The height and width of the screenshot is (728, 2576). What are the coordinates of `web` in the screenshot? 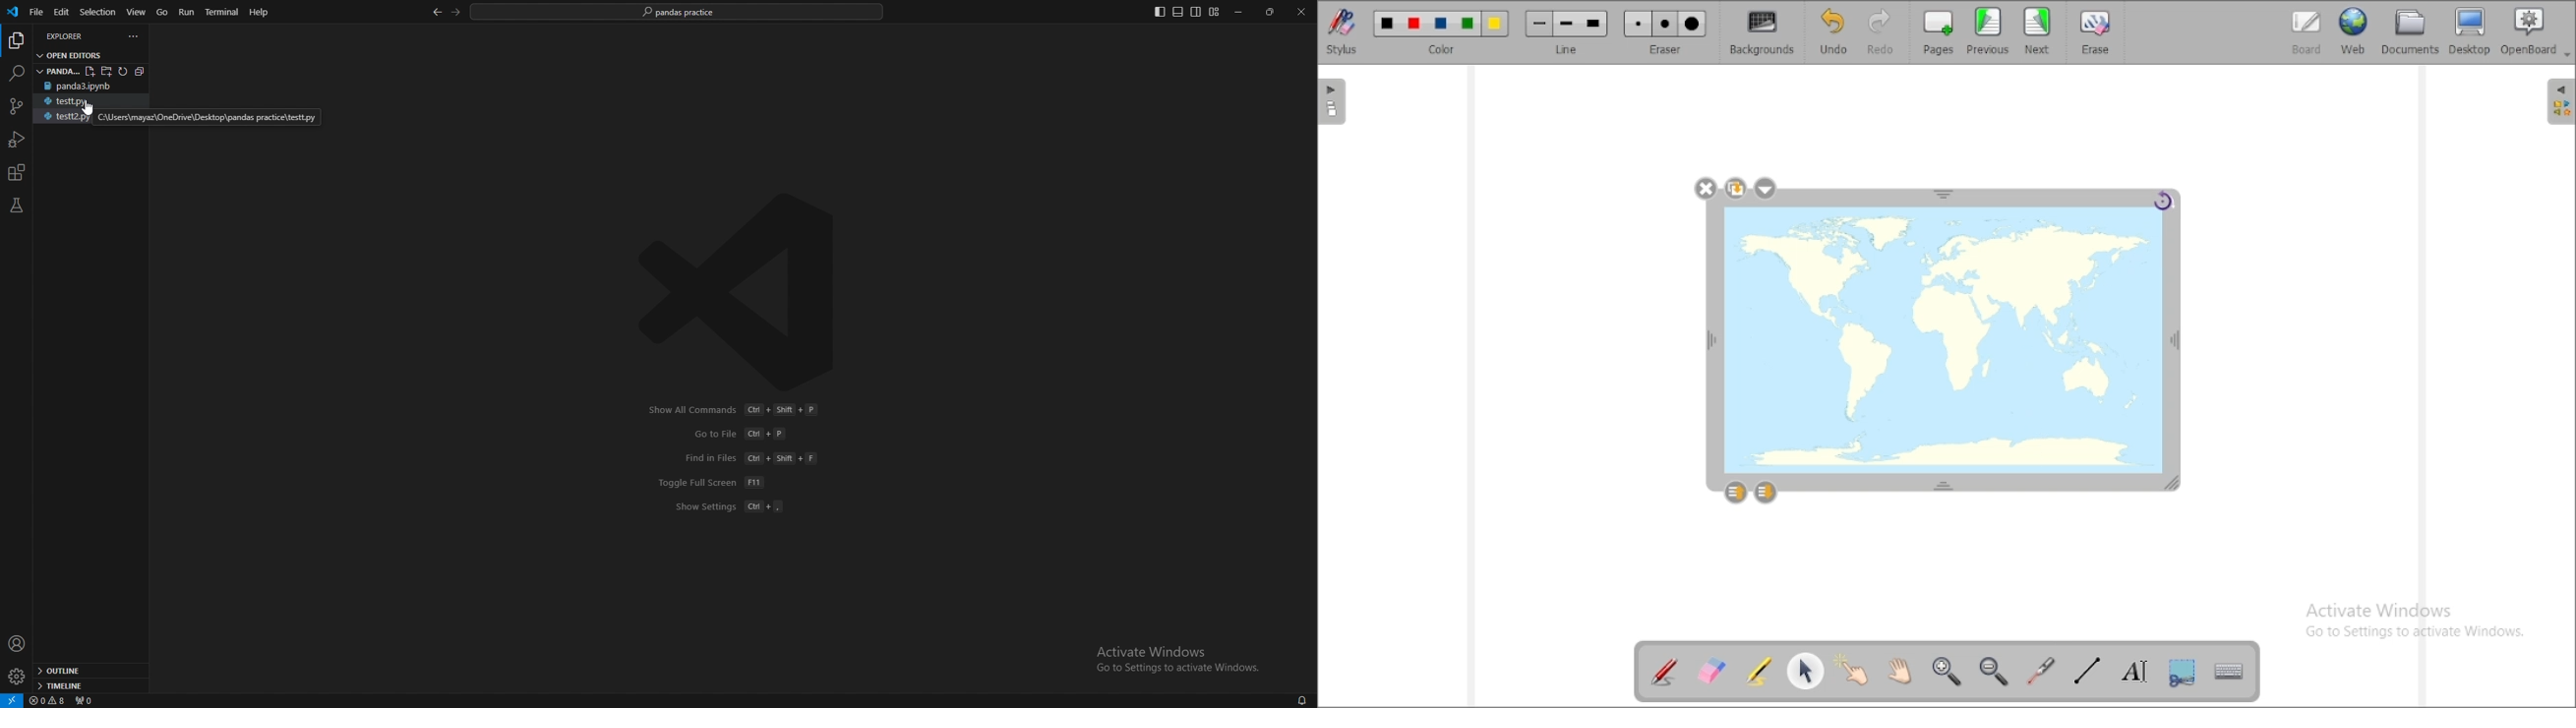 It's located at (2354, 31).